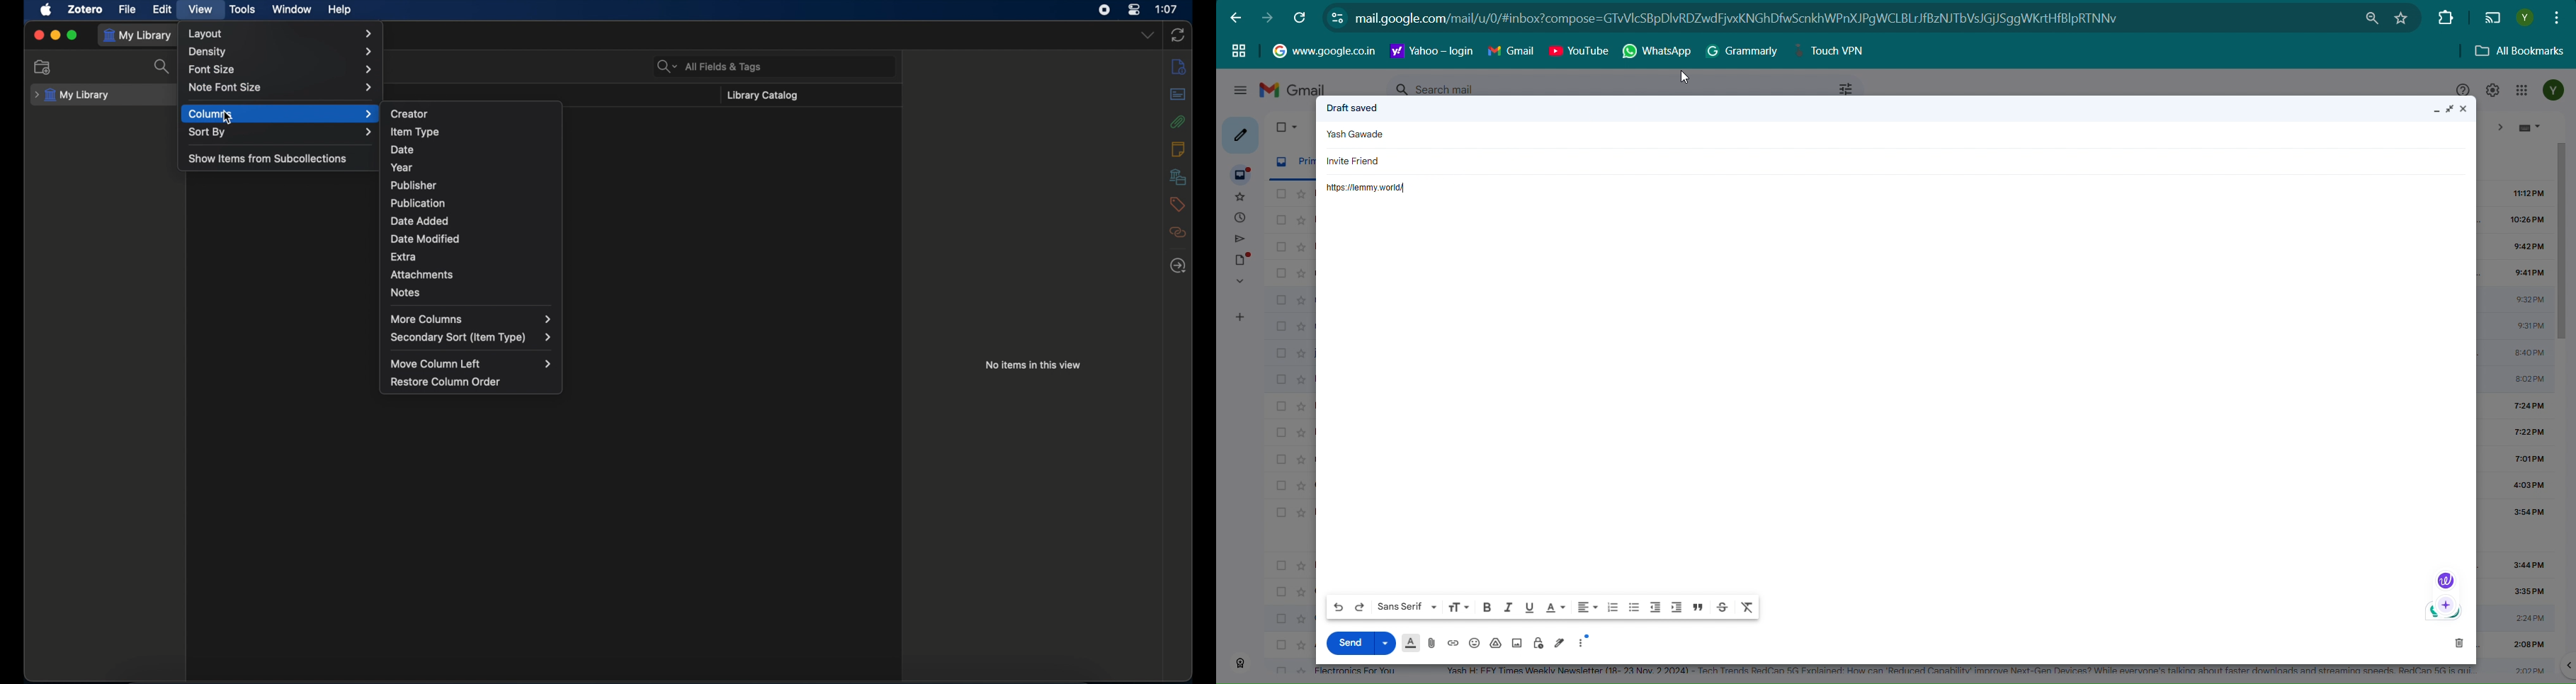  What do you see at coordinates (419, 220) in the screenshot?
I see `date added` at bounding box center [419, 220].